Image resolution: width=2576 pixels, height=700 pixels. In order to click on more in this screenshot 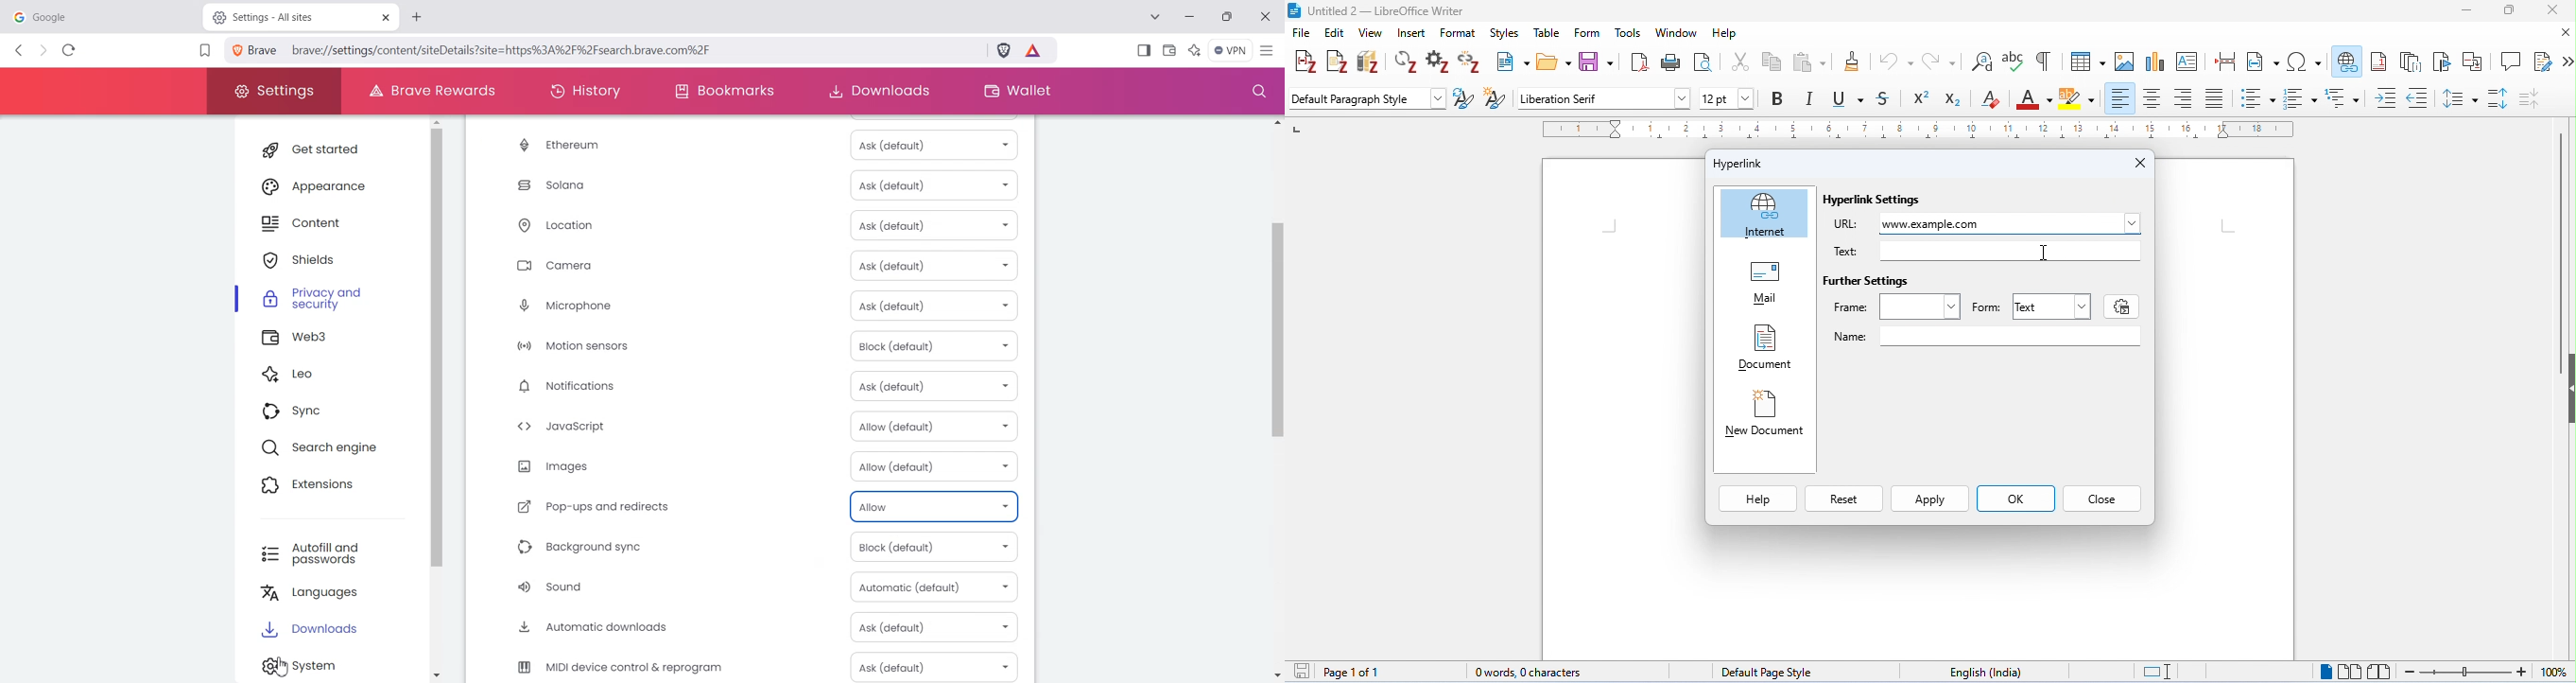, I will do `click(2567, 63)`.